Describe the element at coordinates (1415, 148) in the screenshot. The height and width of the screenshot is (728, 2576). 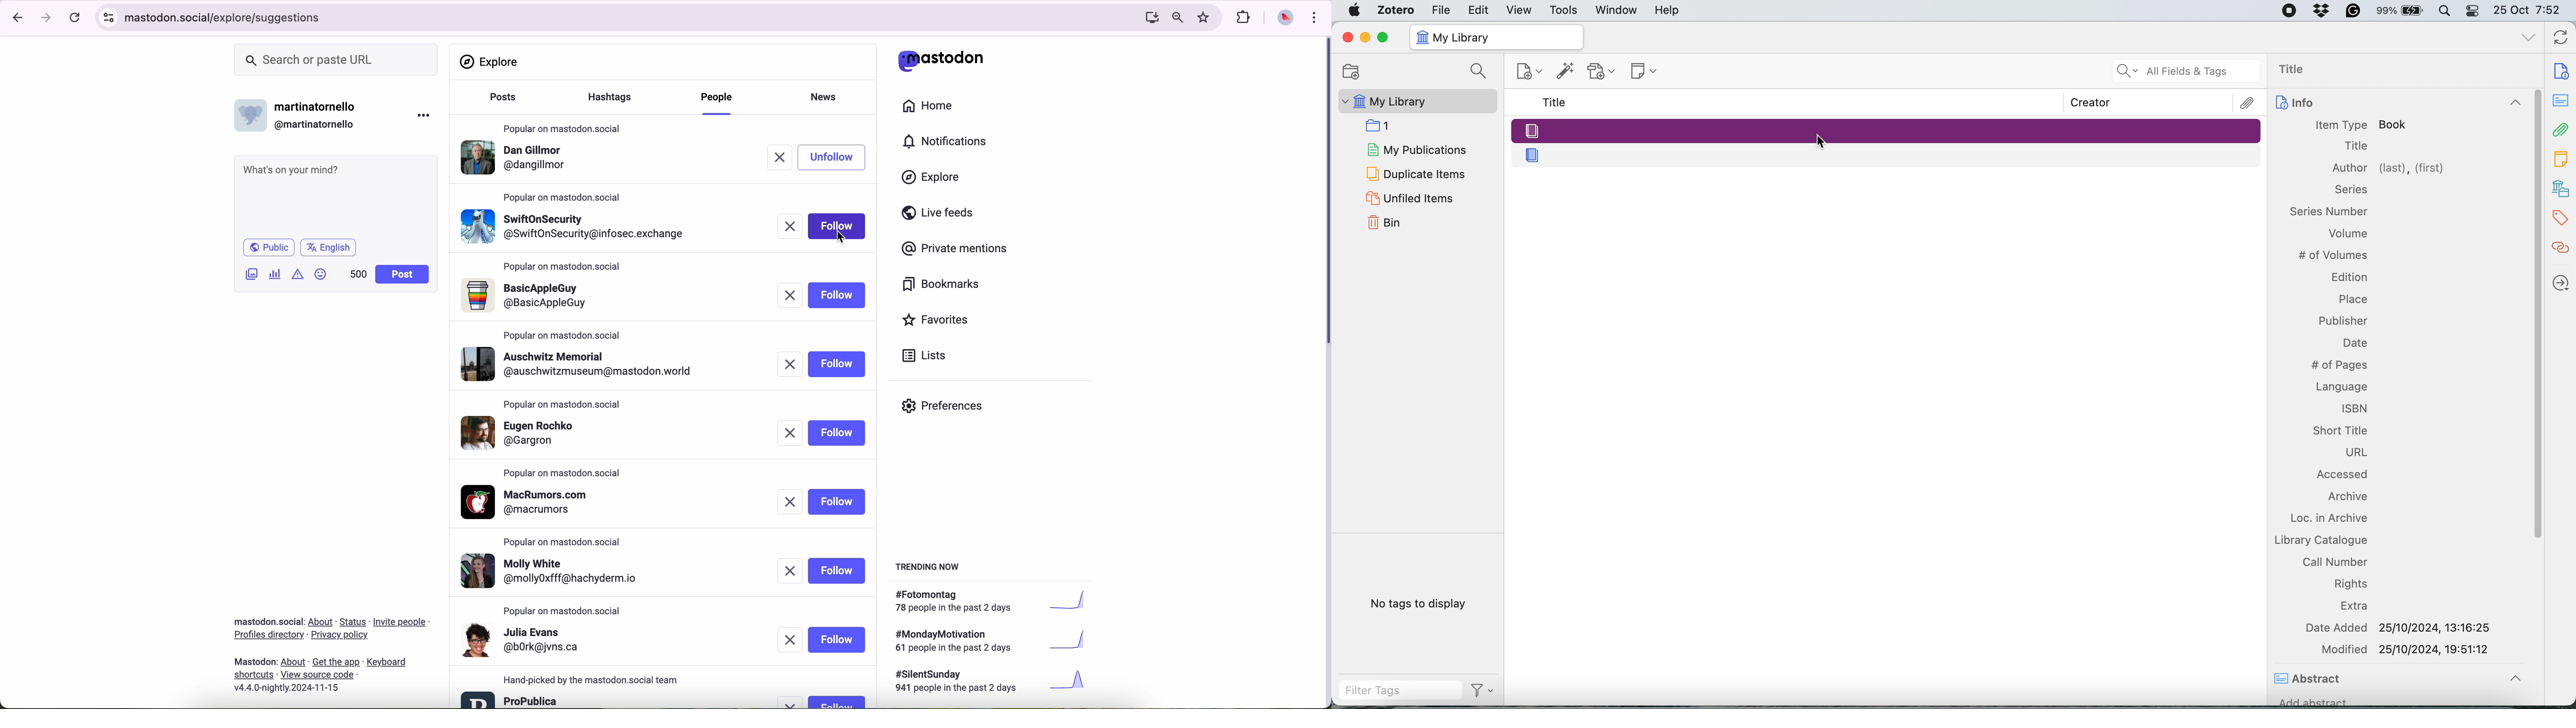
I see `My Publications` at that location.